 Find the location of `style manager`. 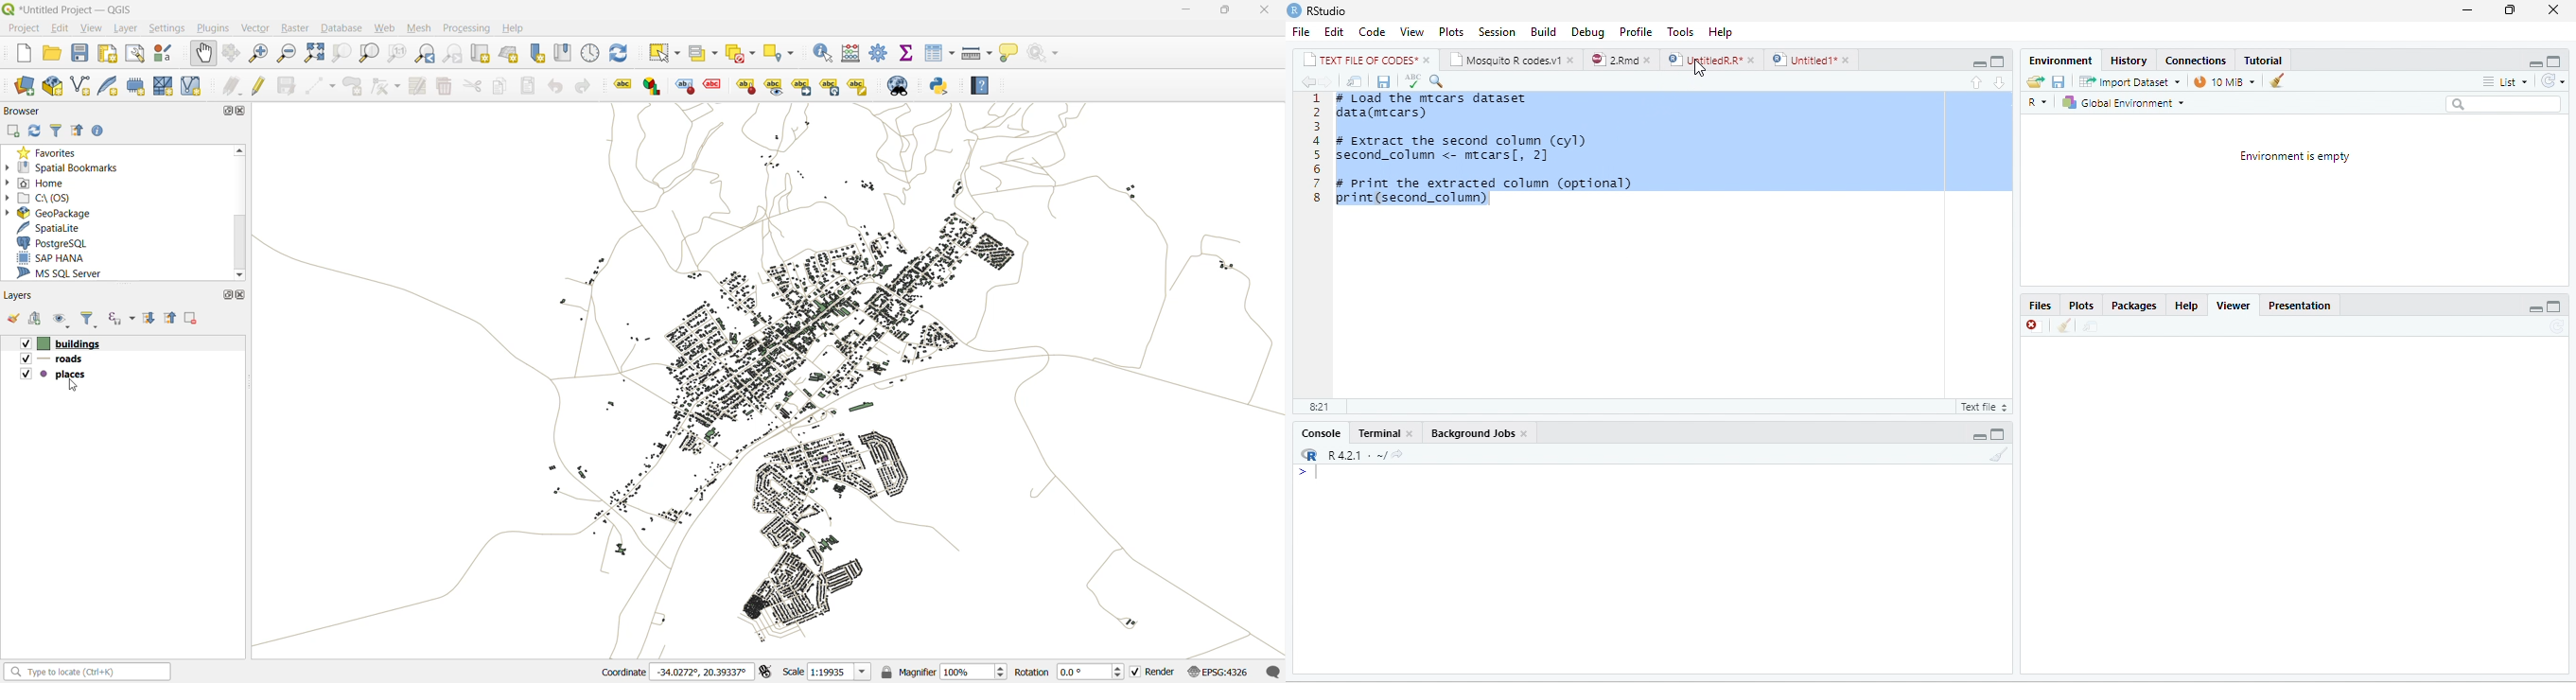

style manager is located at coordinates (166, 54).